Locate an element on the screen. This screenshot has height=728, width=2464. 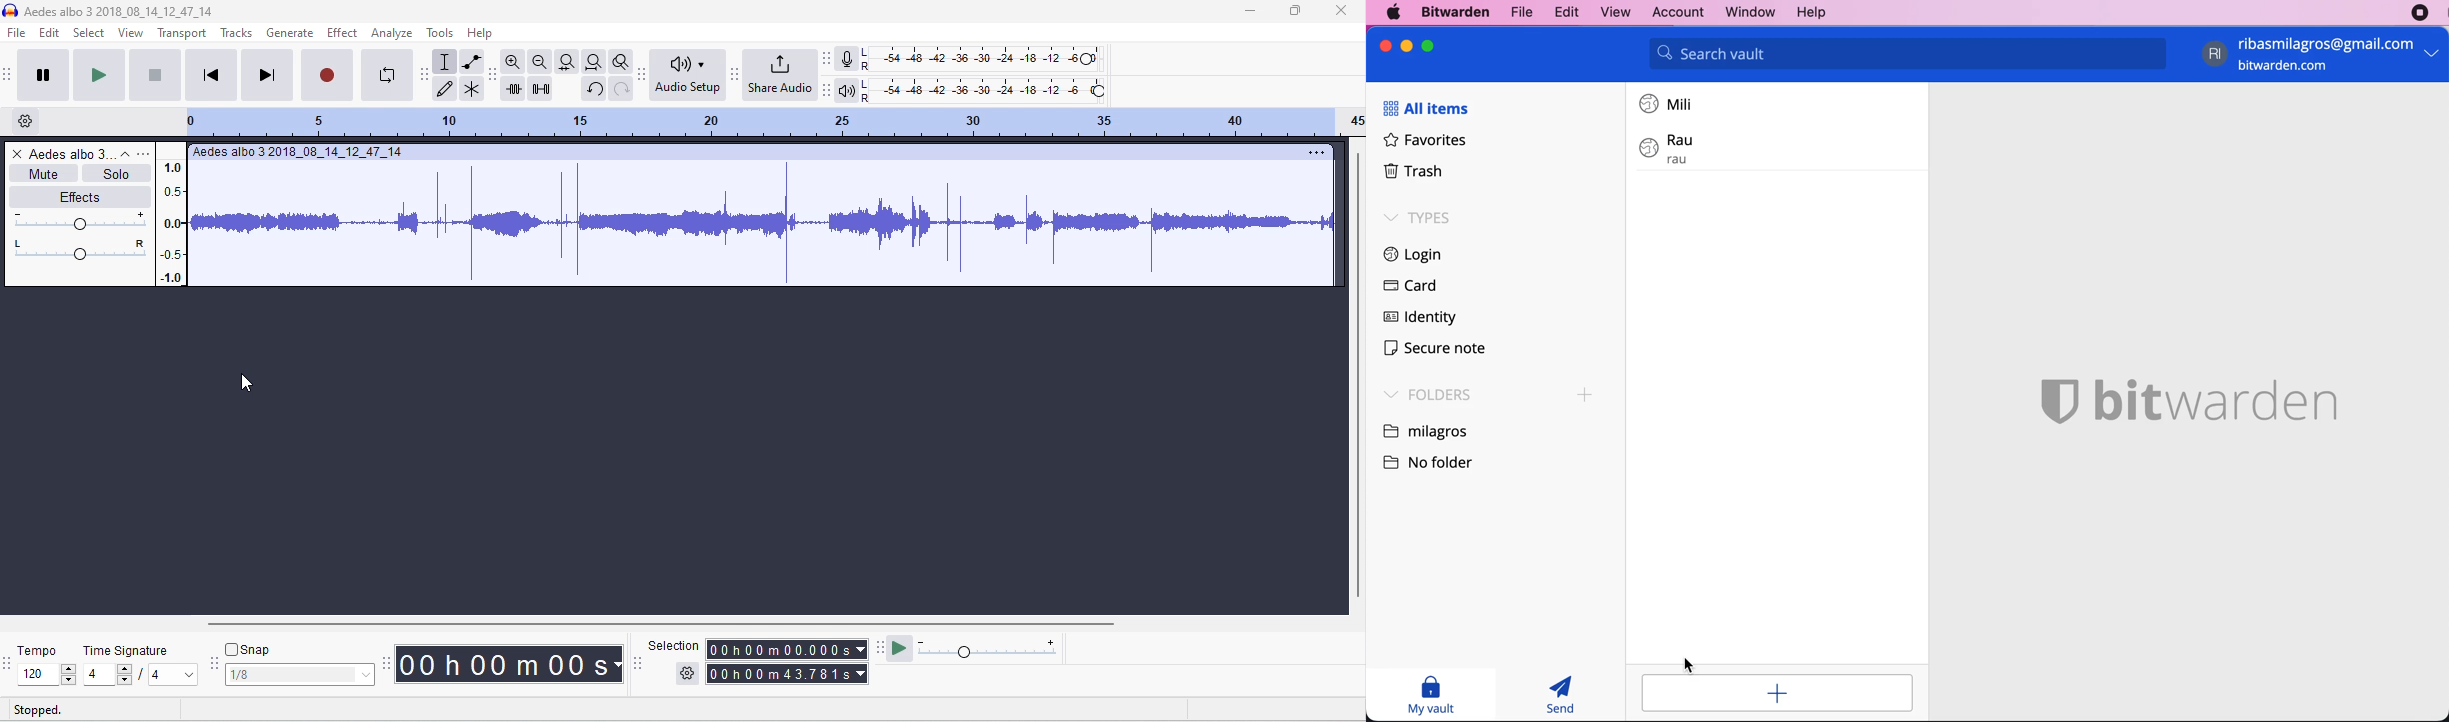
mute is located at coordinates (40, 175).